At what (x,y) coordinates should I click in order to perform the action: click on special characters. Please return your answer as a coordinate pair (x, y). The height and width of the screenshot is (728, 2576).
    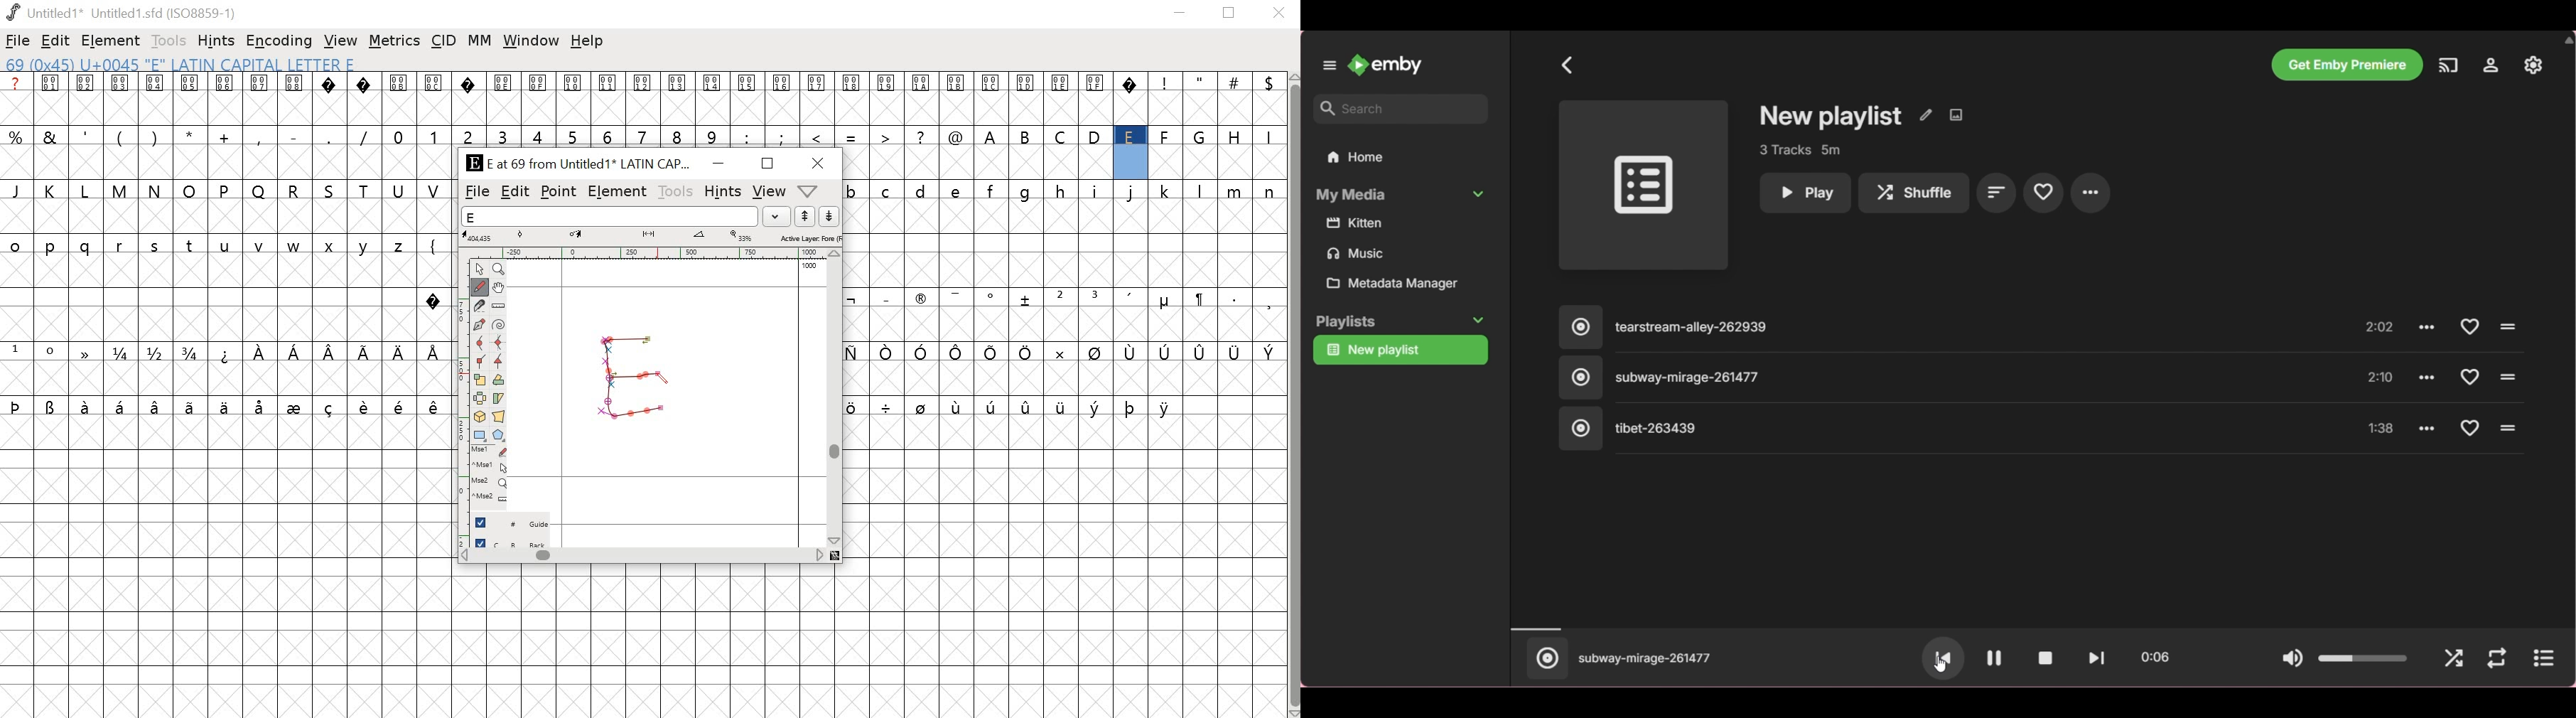
    Looking at the image, I should click on (905, 351).